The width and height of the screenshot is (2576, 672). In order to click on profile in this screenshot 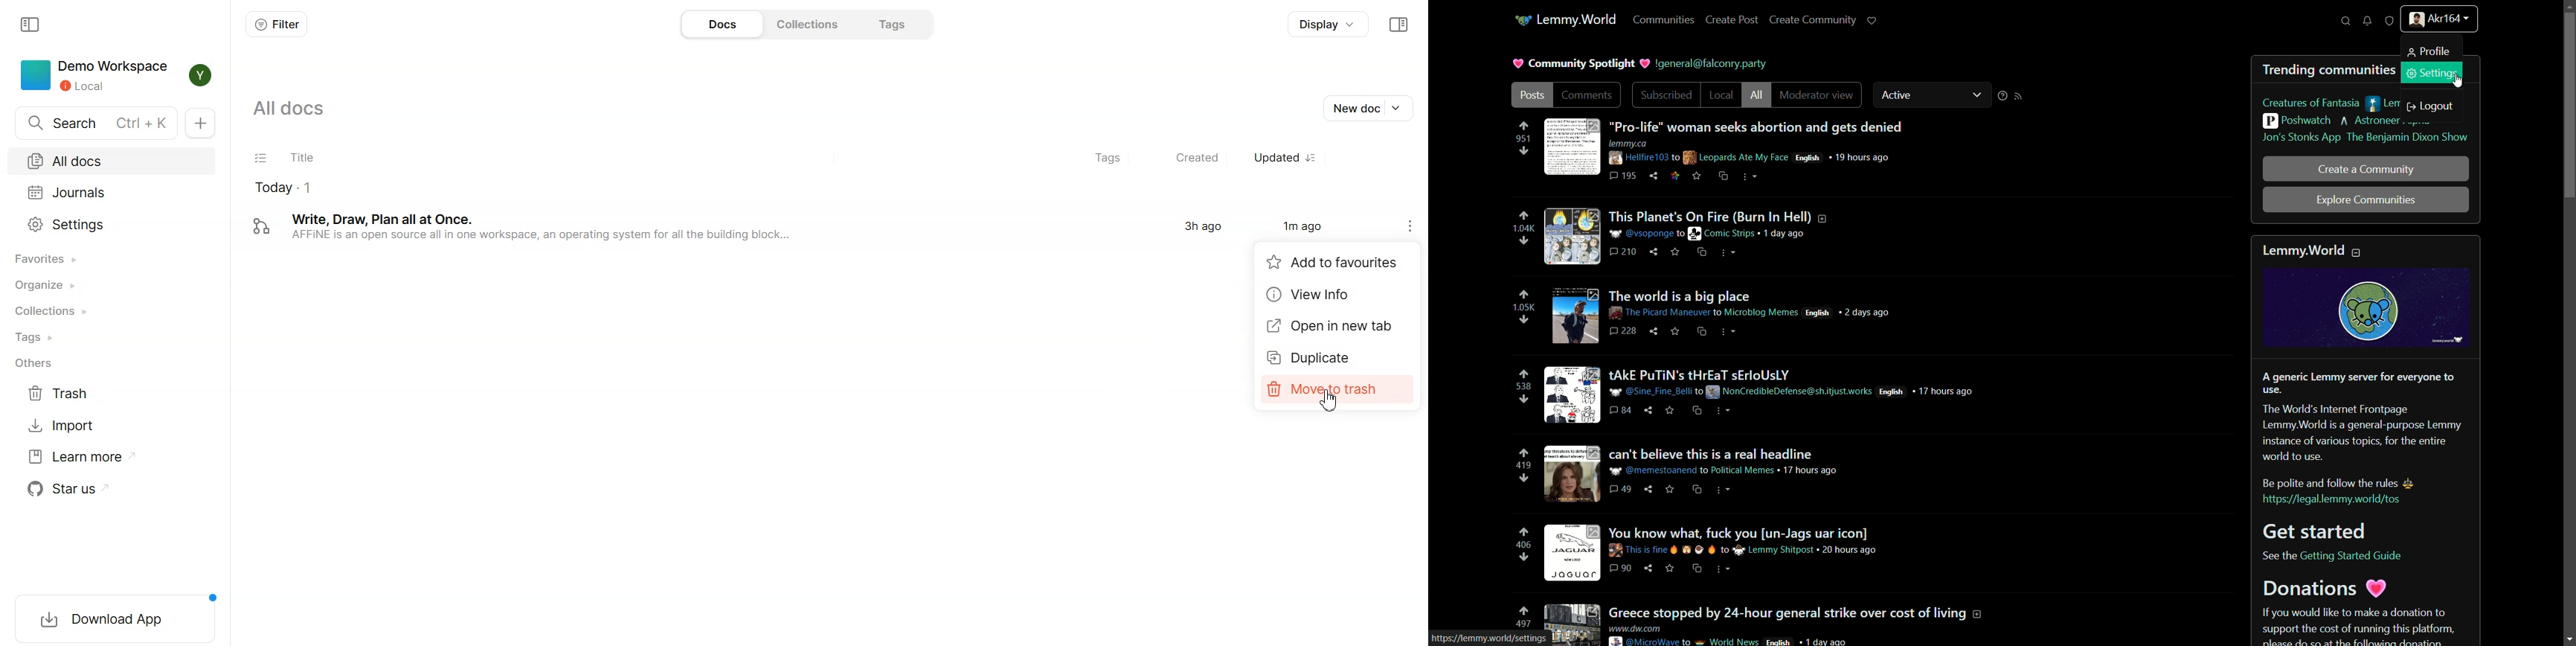, I will do `click(2439, 21)`.